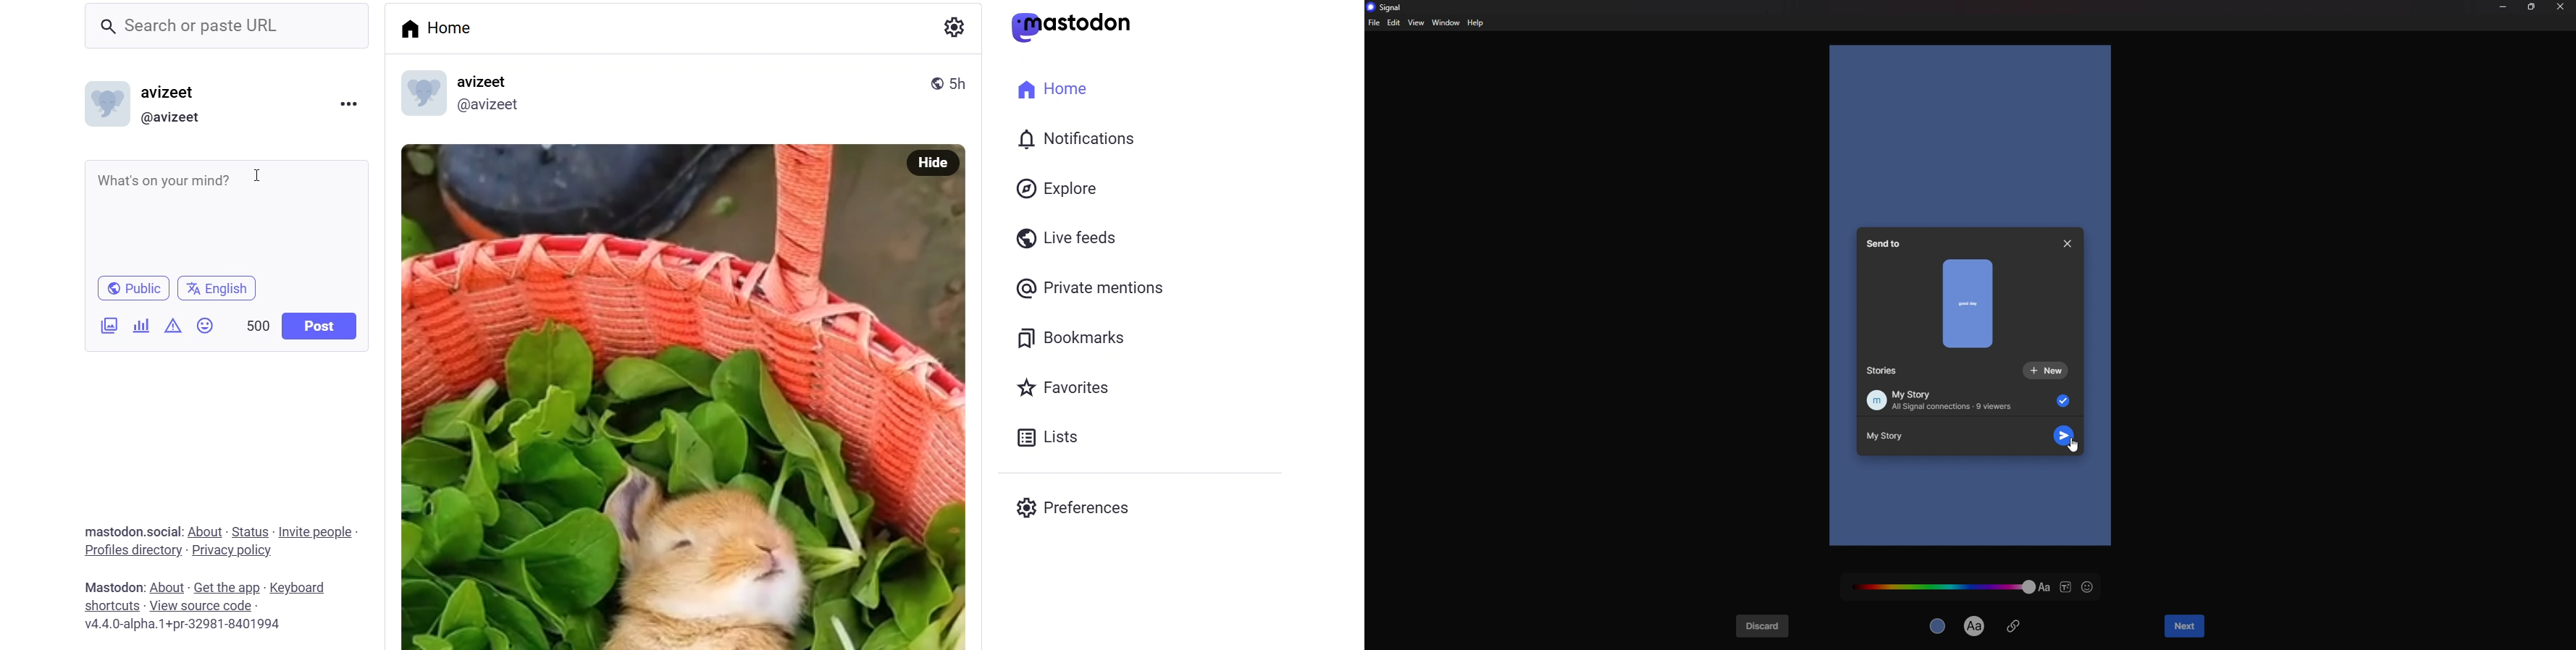 The image size is (2576, 672). What do you see at coordinates (486, 81) in the screenshot?
I see `name` at bounding box center [486, 81].